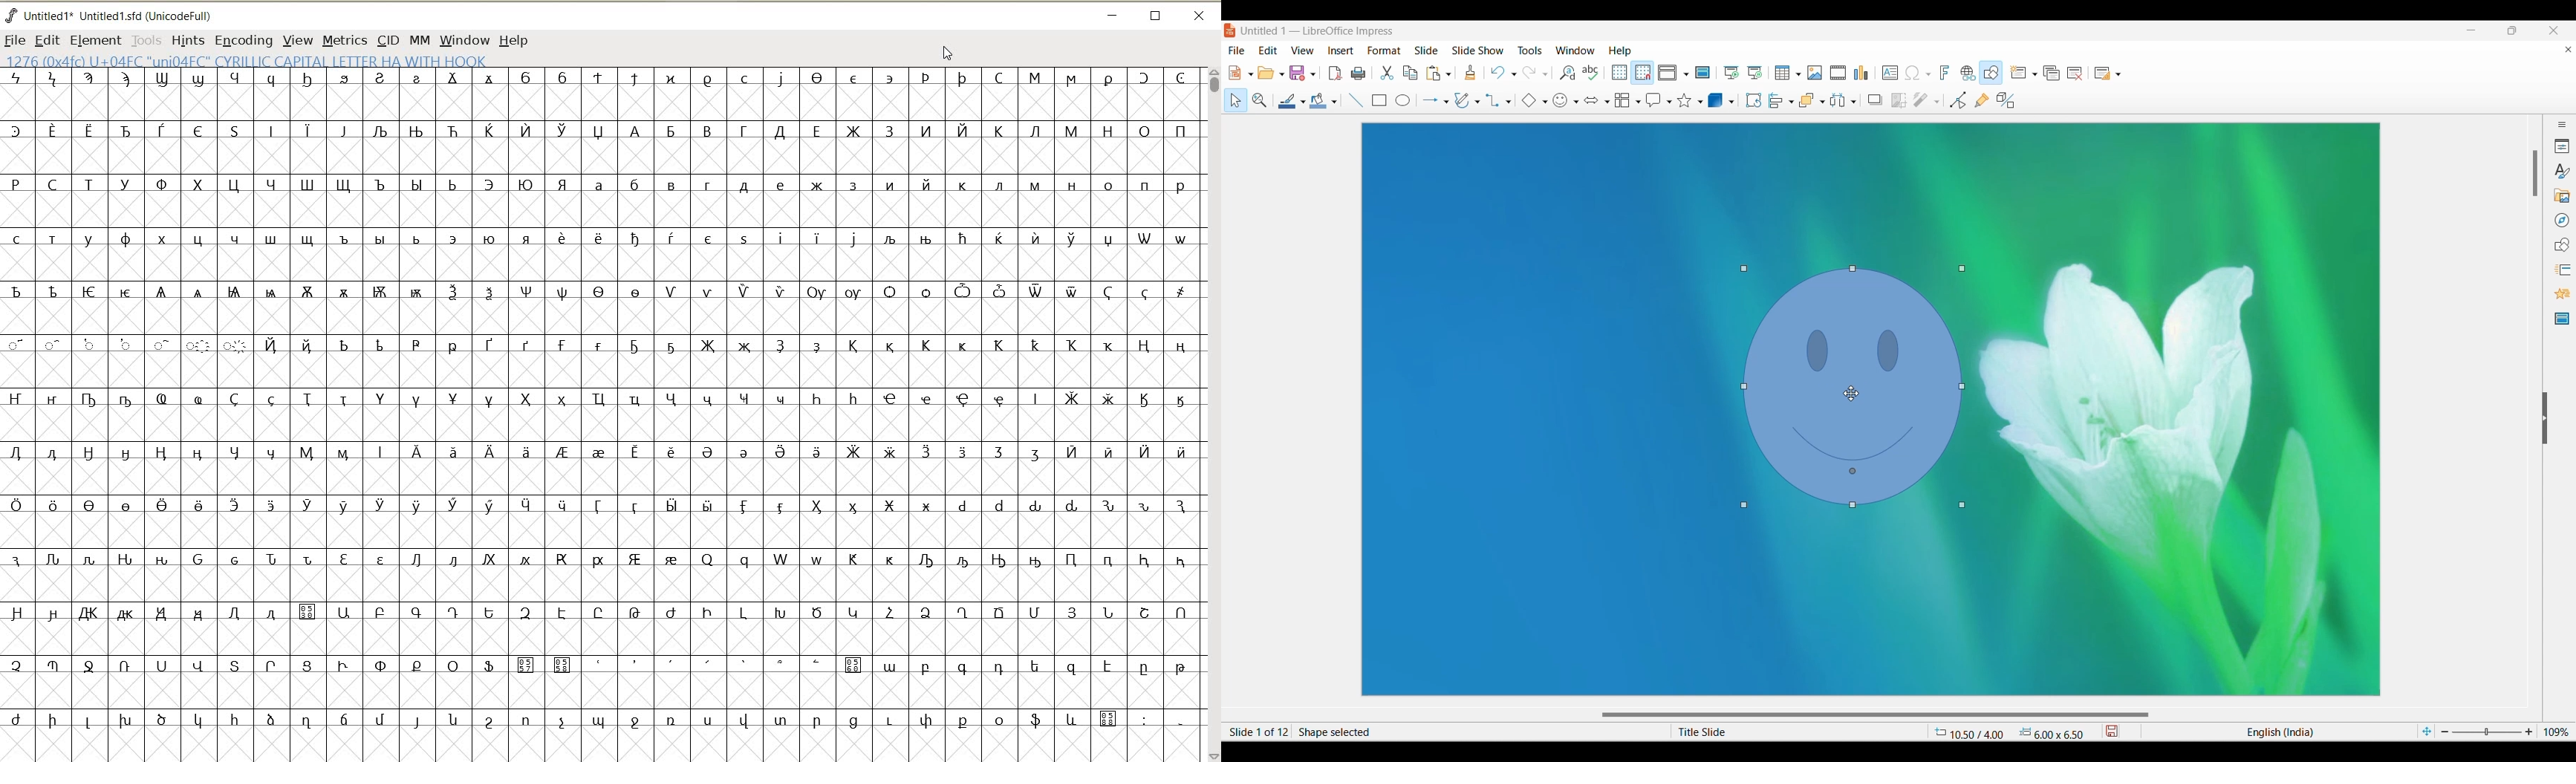 This screenshot has height=784, width=2576. What do you see at coordinates (2536, 174) in the screenshot?
I see `Vertical slide bar` at bounding box center [2536, 174].